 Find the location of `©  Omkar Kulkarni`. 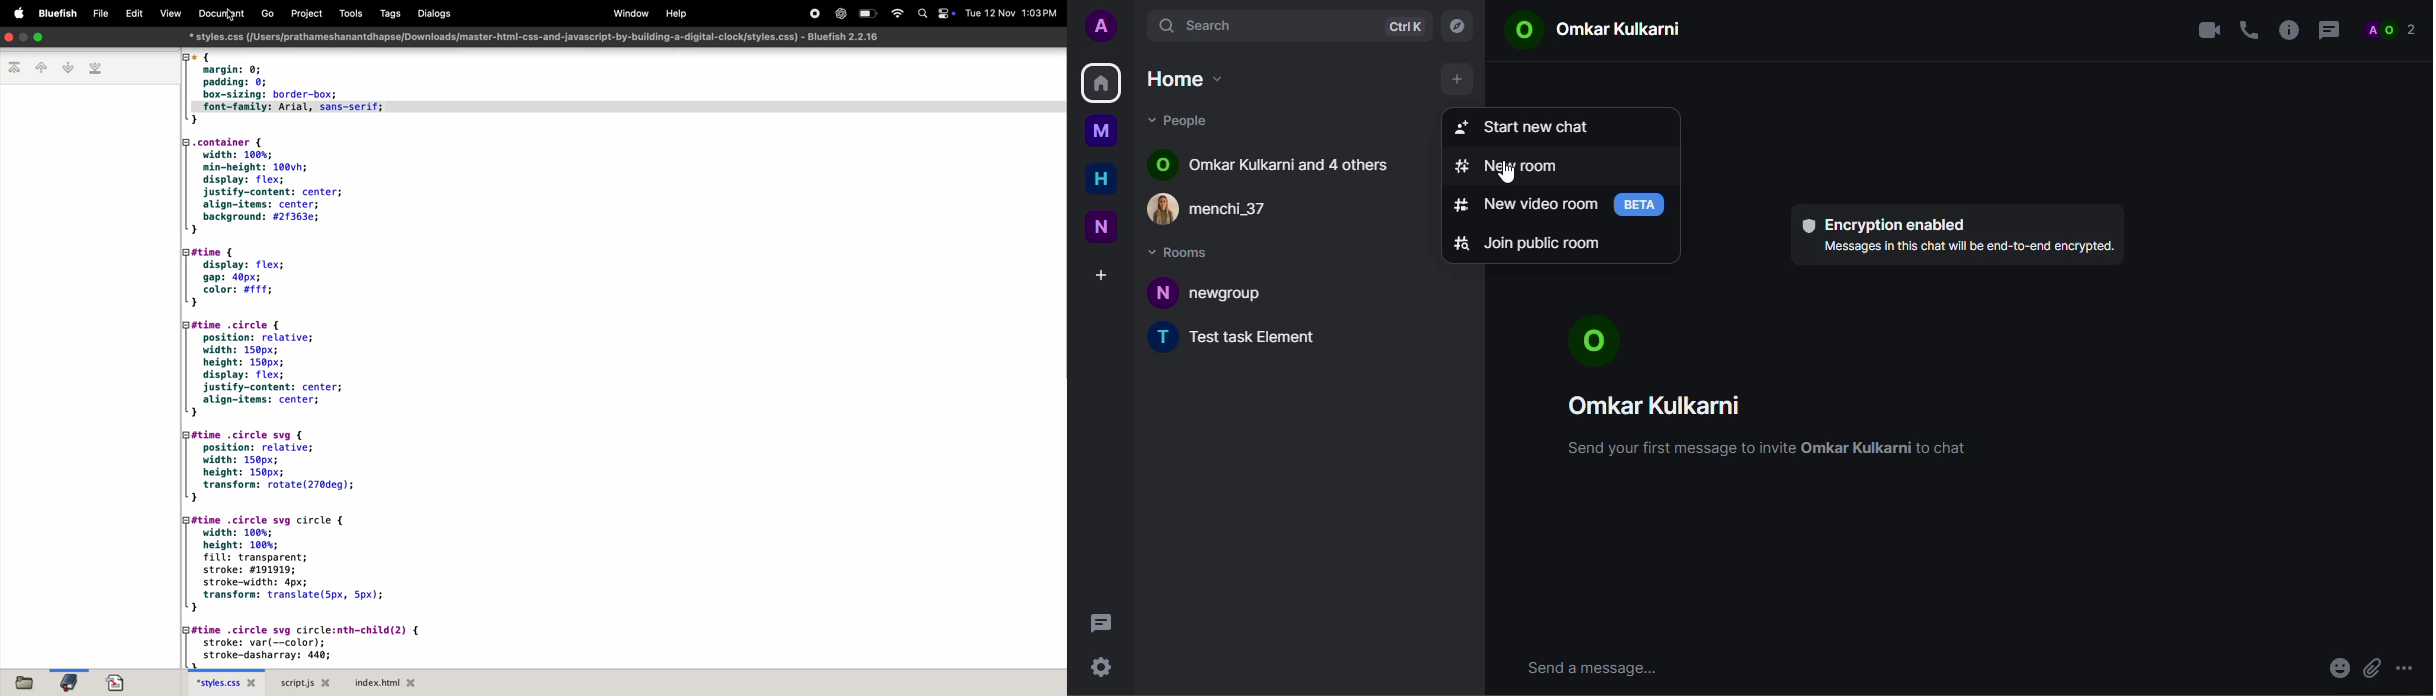

©  Omkar Kulkarni is located at coordinates (1599, 34).